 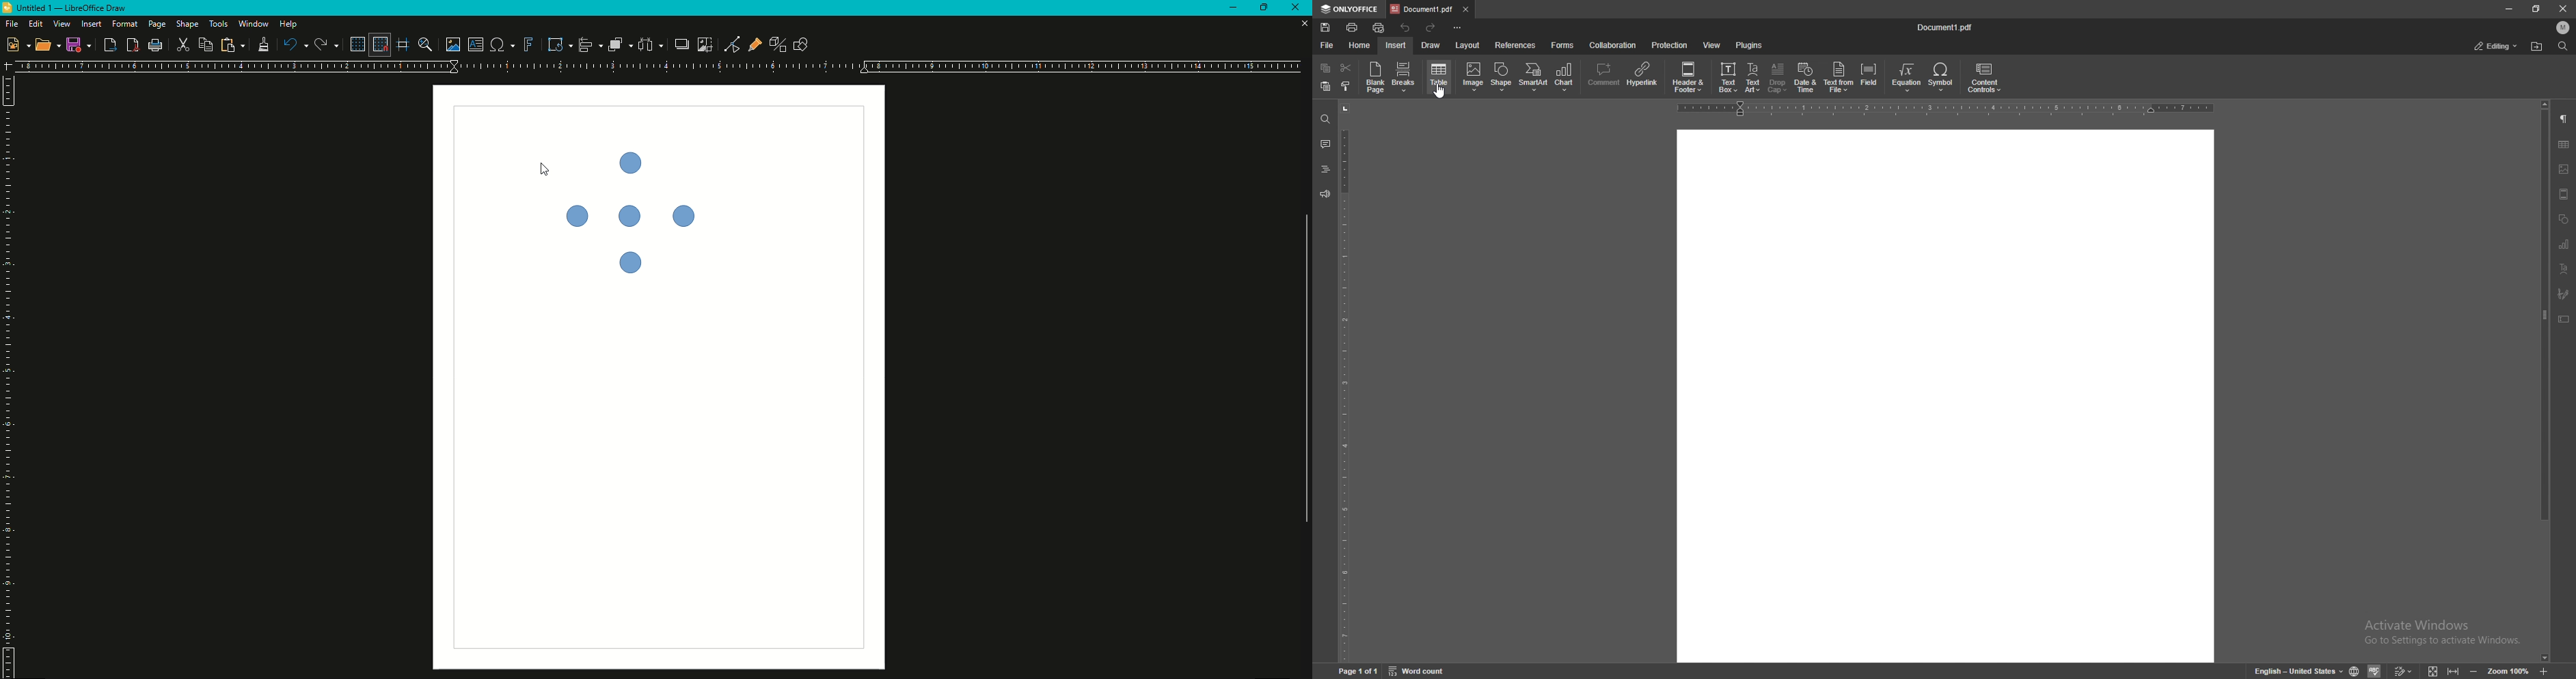 I want to click on text art, so click(x=1753, y=77).